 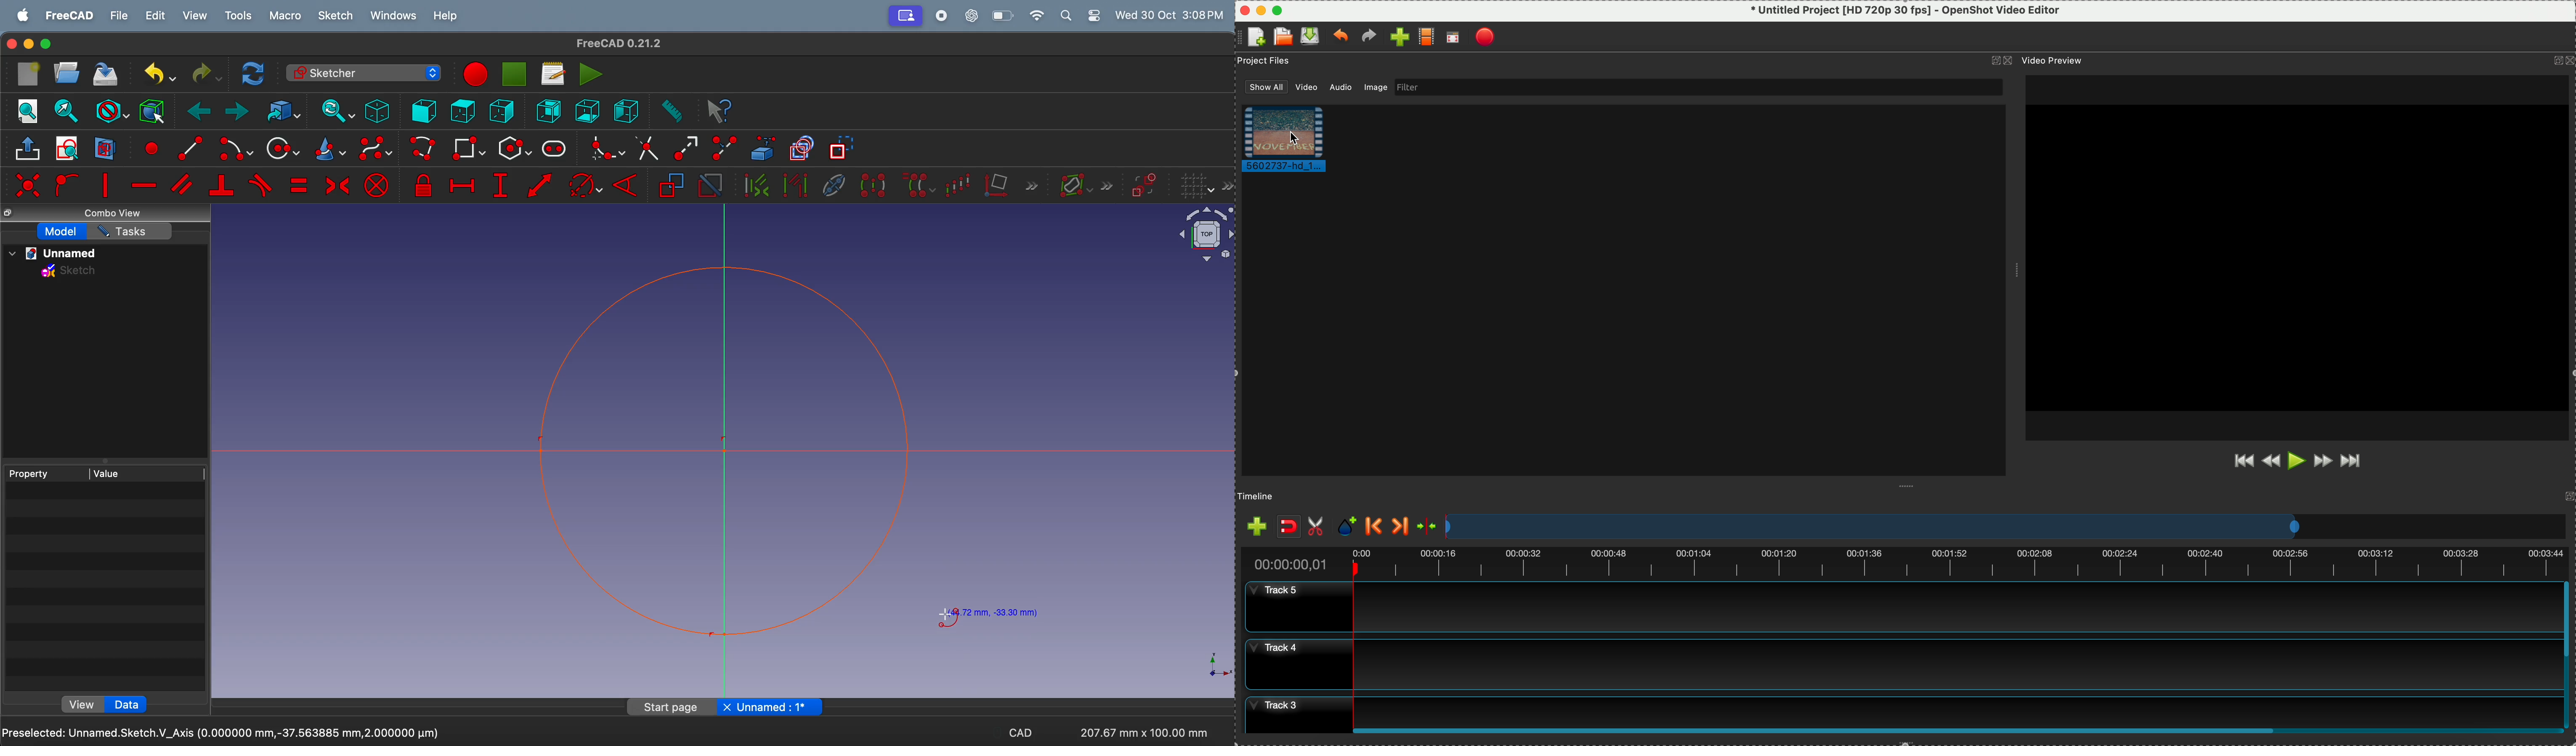 I want to click on filter, so click(x=1699, y=87).